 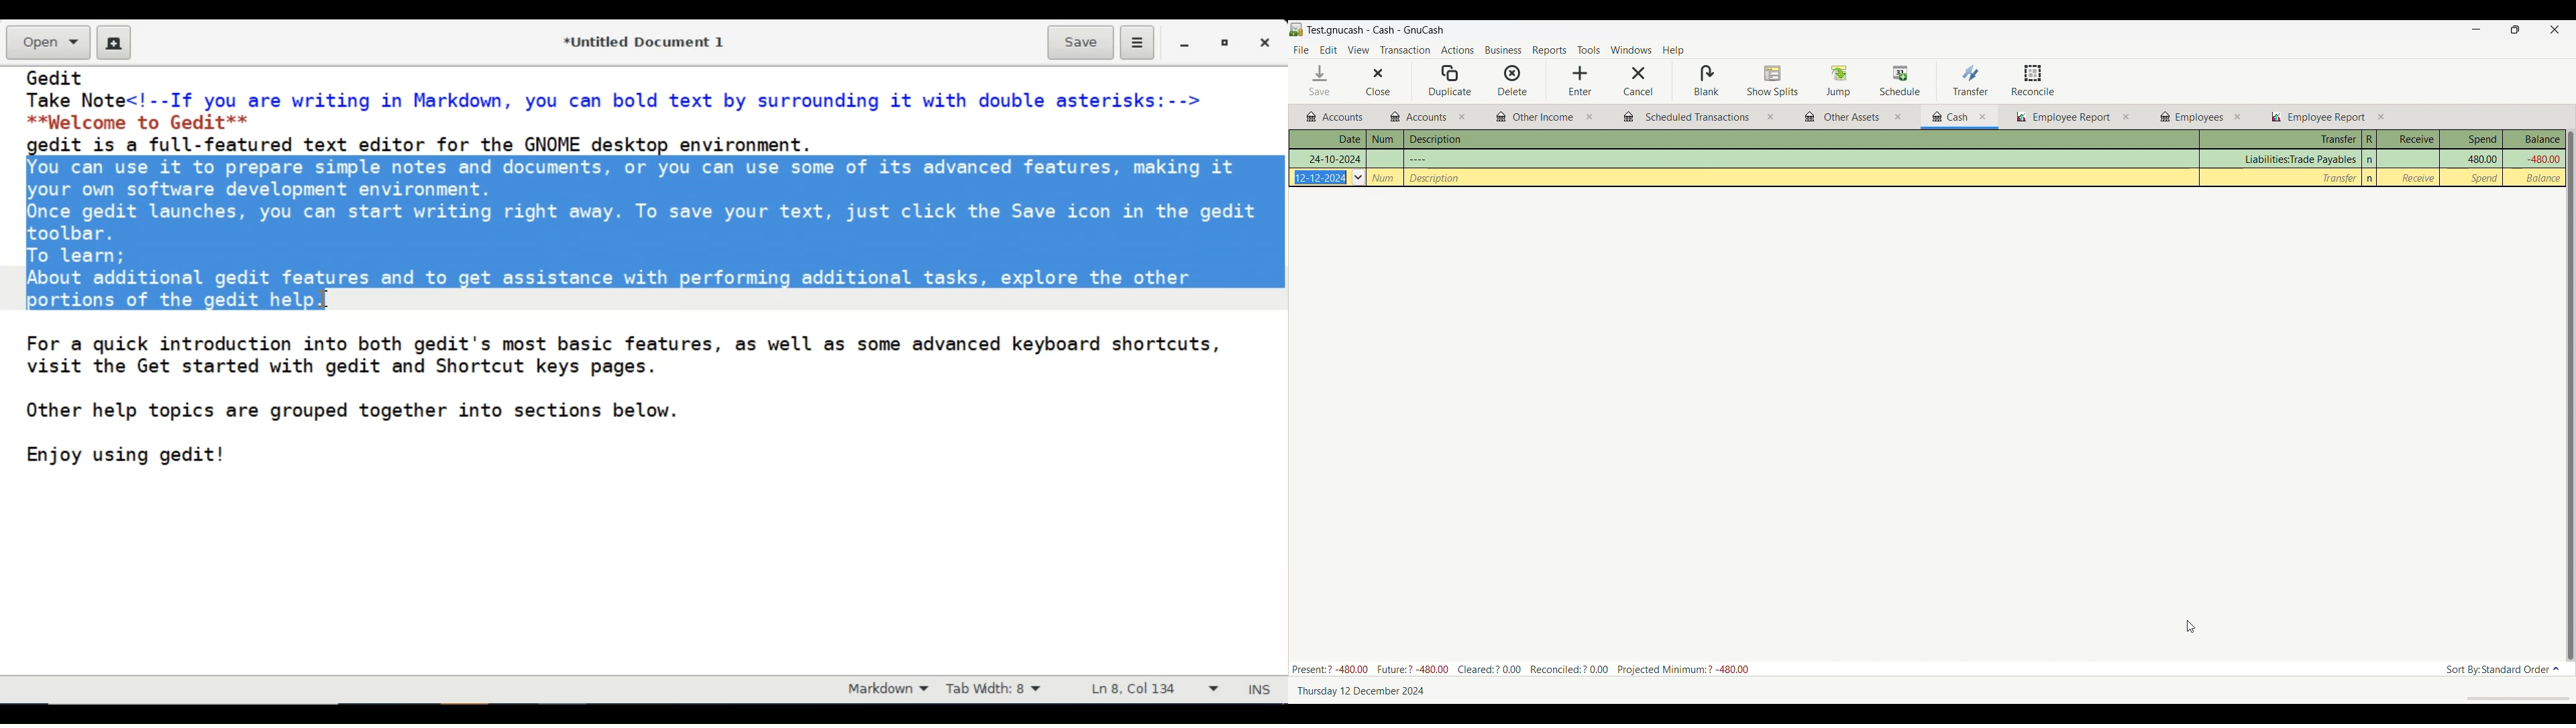 What do you see at coordinates (1360, 690) in the screenshot?
I see `Current date` at bounding box center [1360, 690].